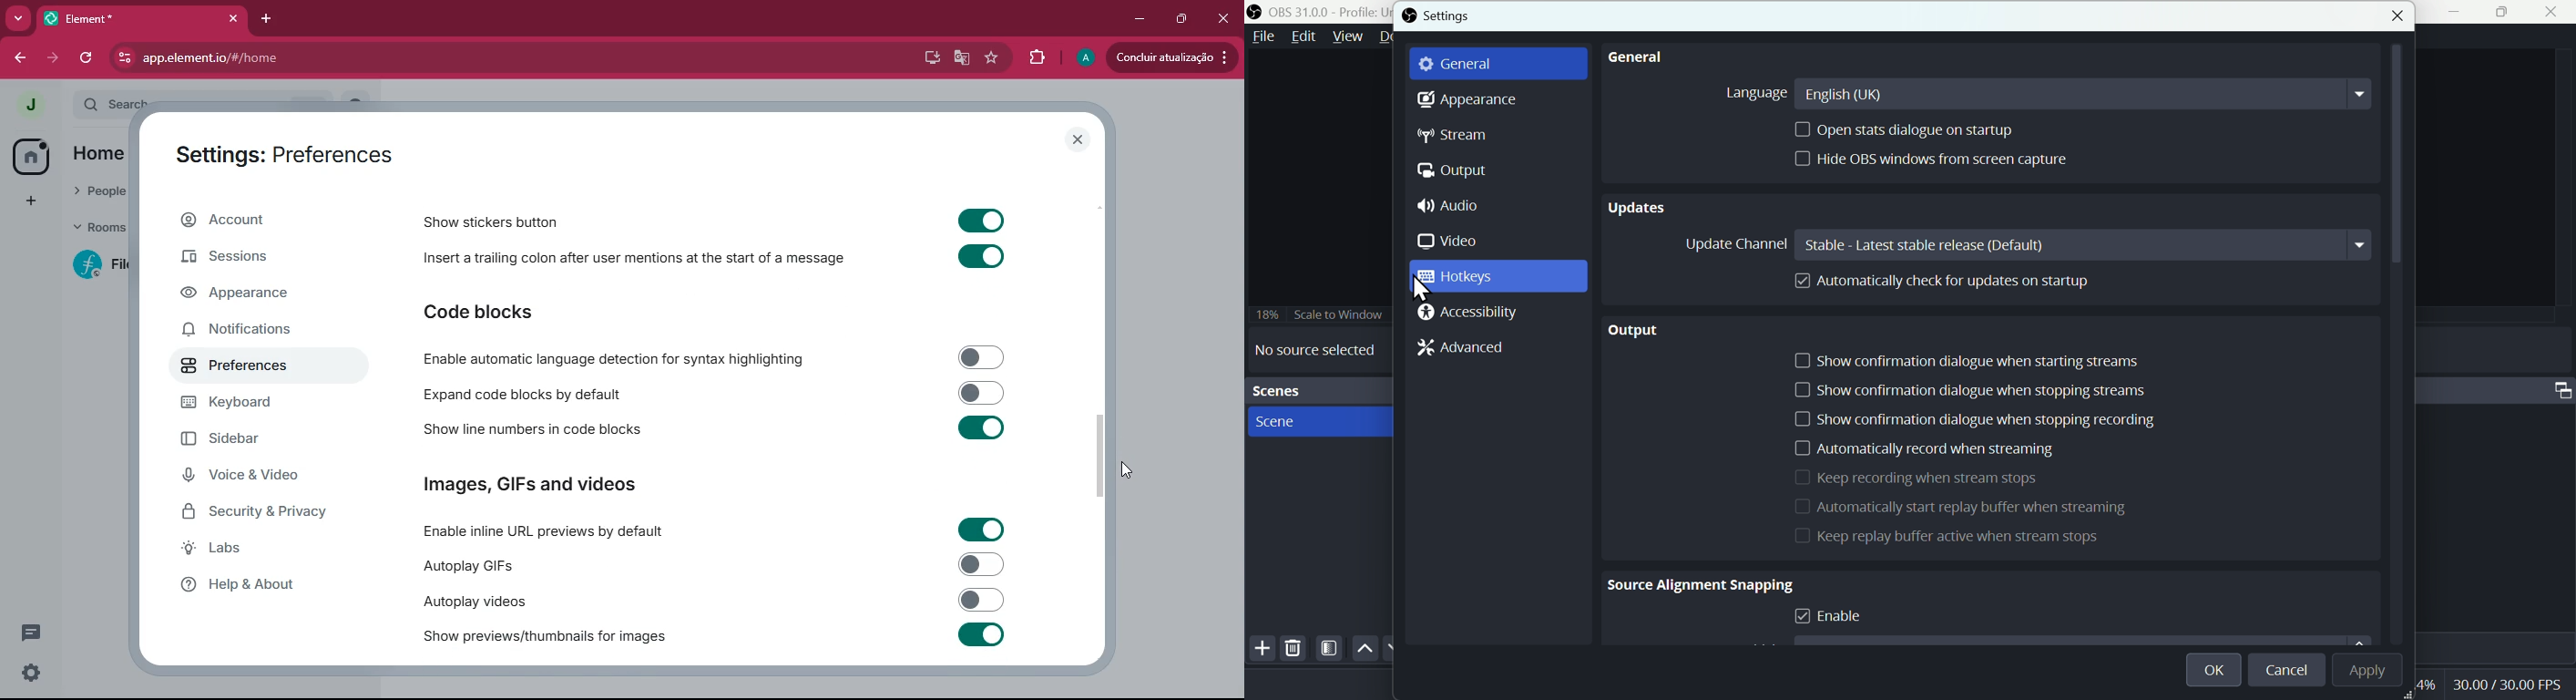  I want to click on close, so click(2396, 15).